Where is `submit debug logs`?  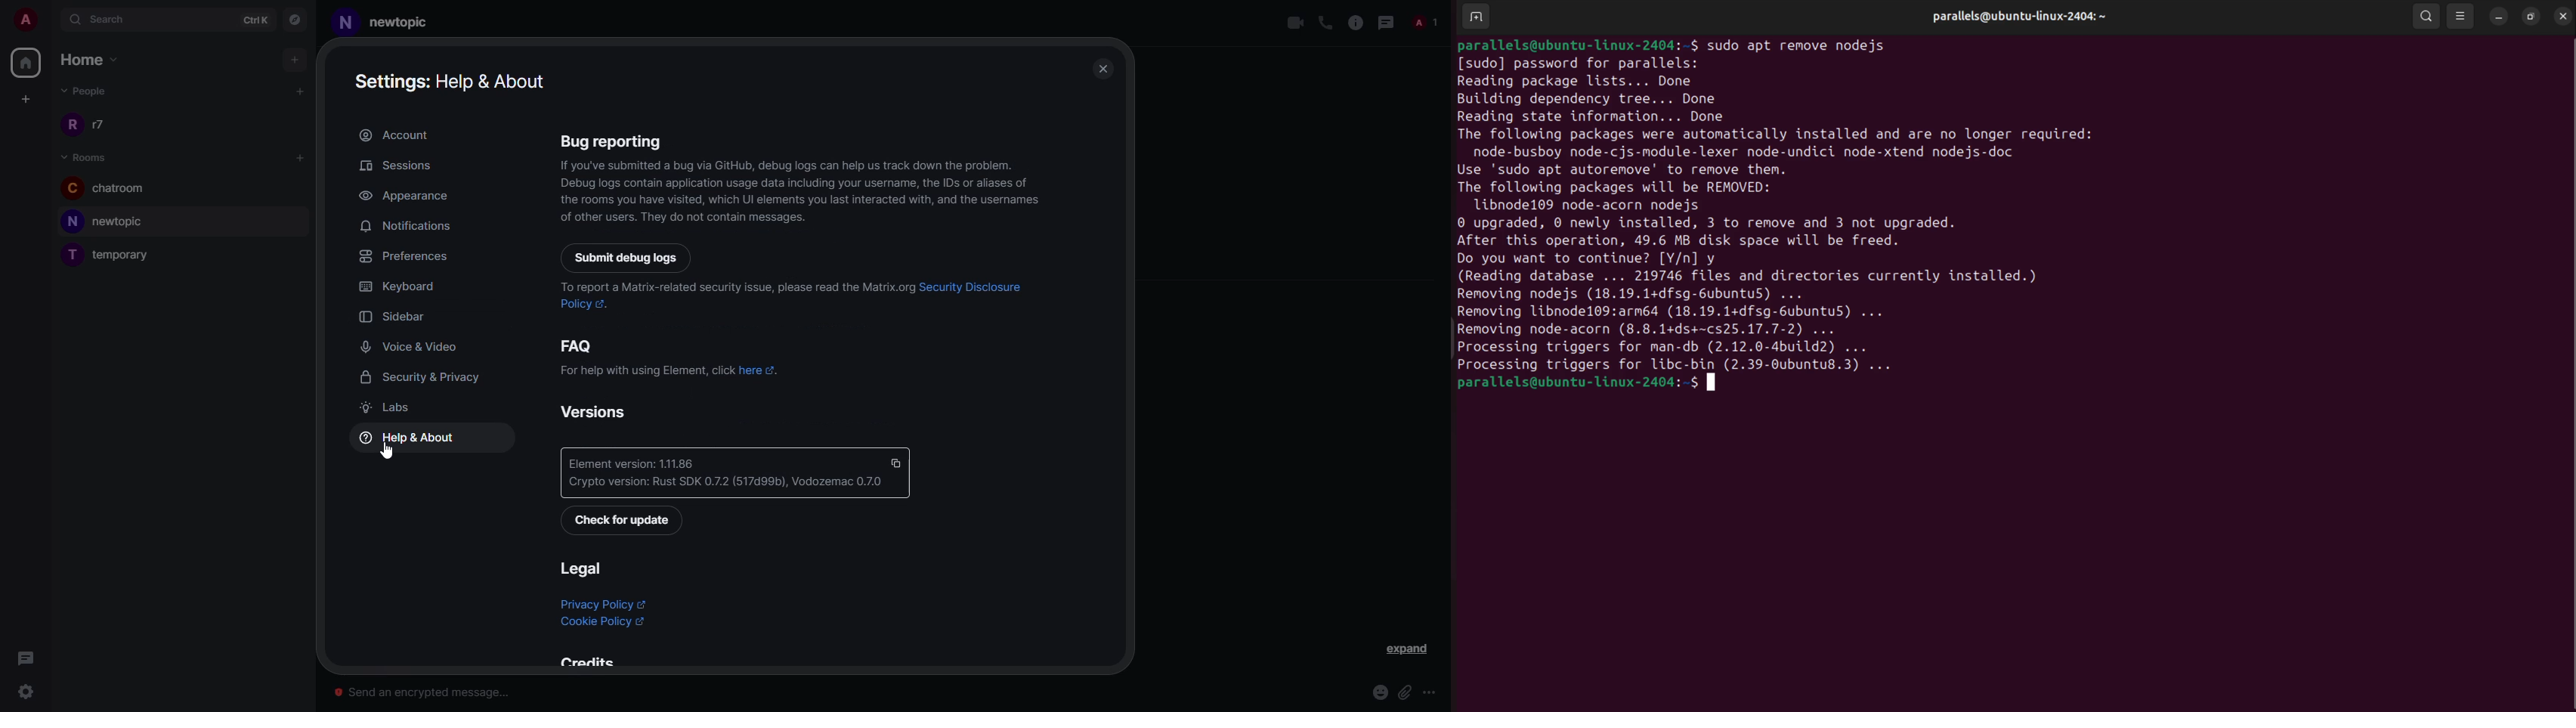 submit debug logs is located at coordinates (625, 258).